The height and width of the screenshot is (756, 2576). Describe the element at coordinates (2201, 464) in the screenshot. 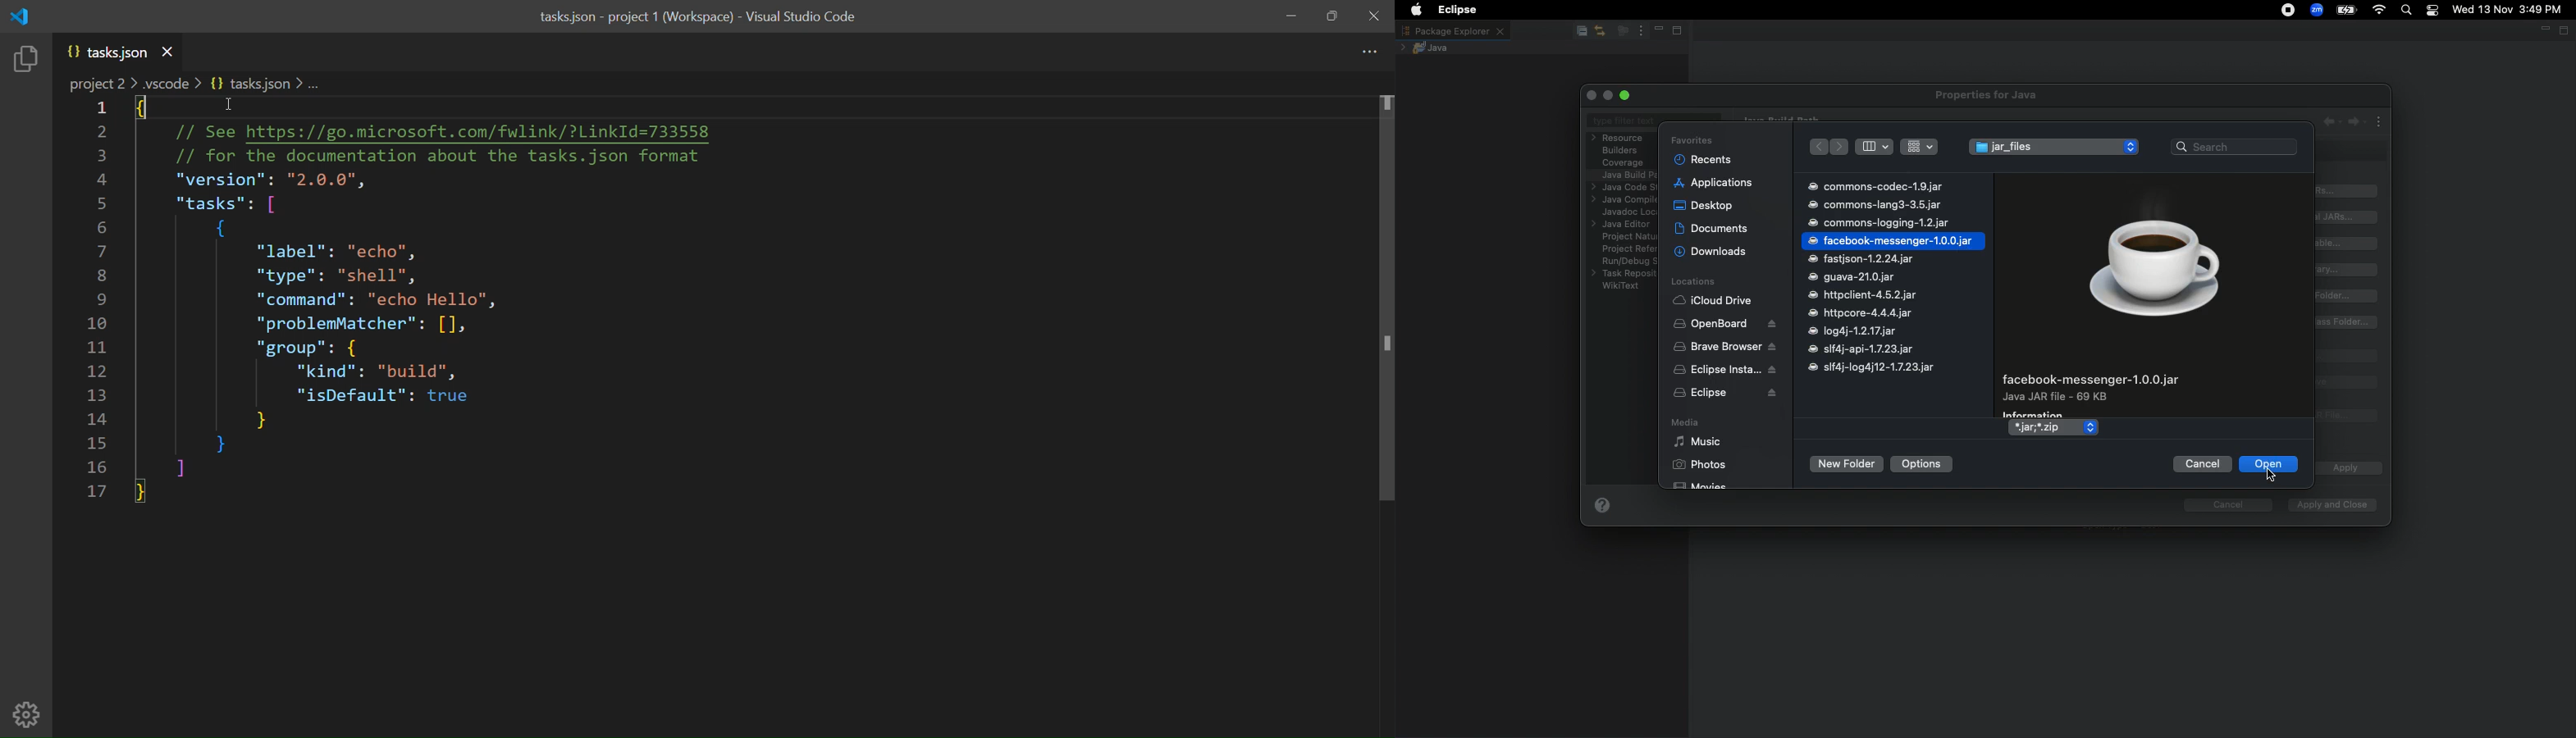

I see `Cancel` at that location.